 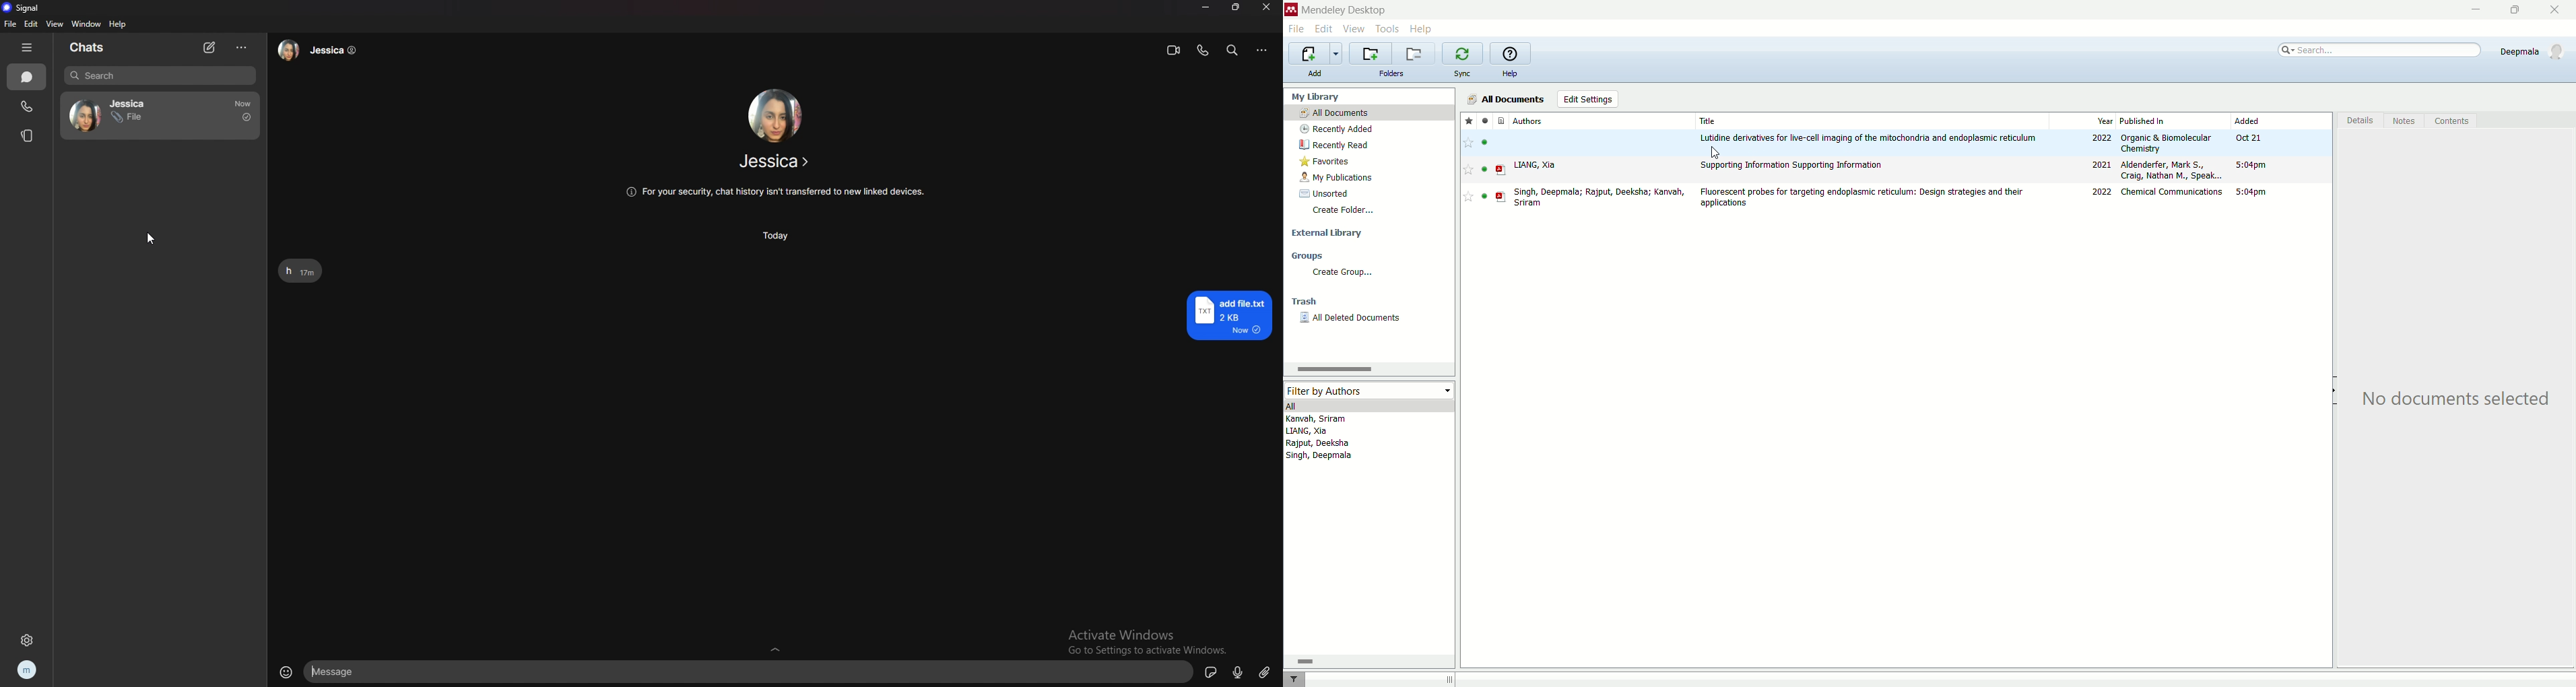 What do you see at coordinates (1468, 143) in the screenshot?
I see `favourite` at bounding box center [1468, 143].